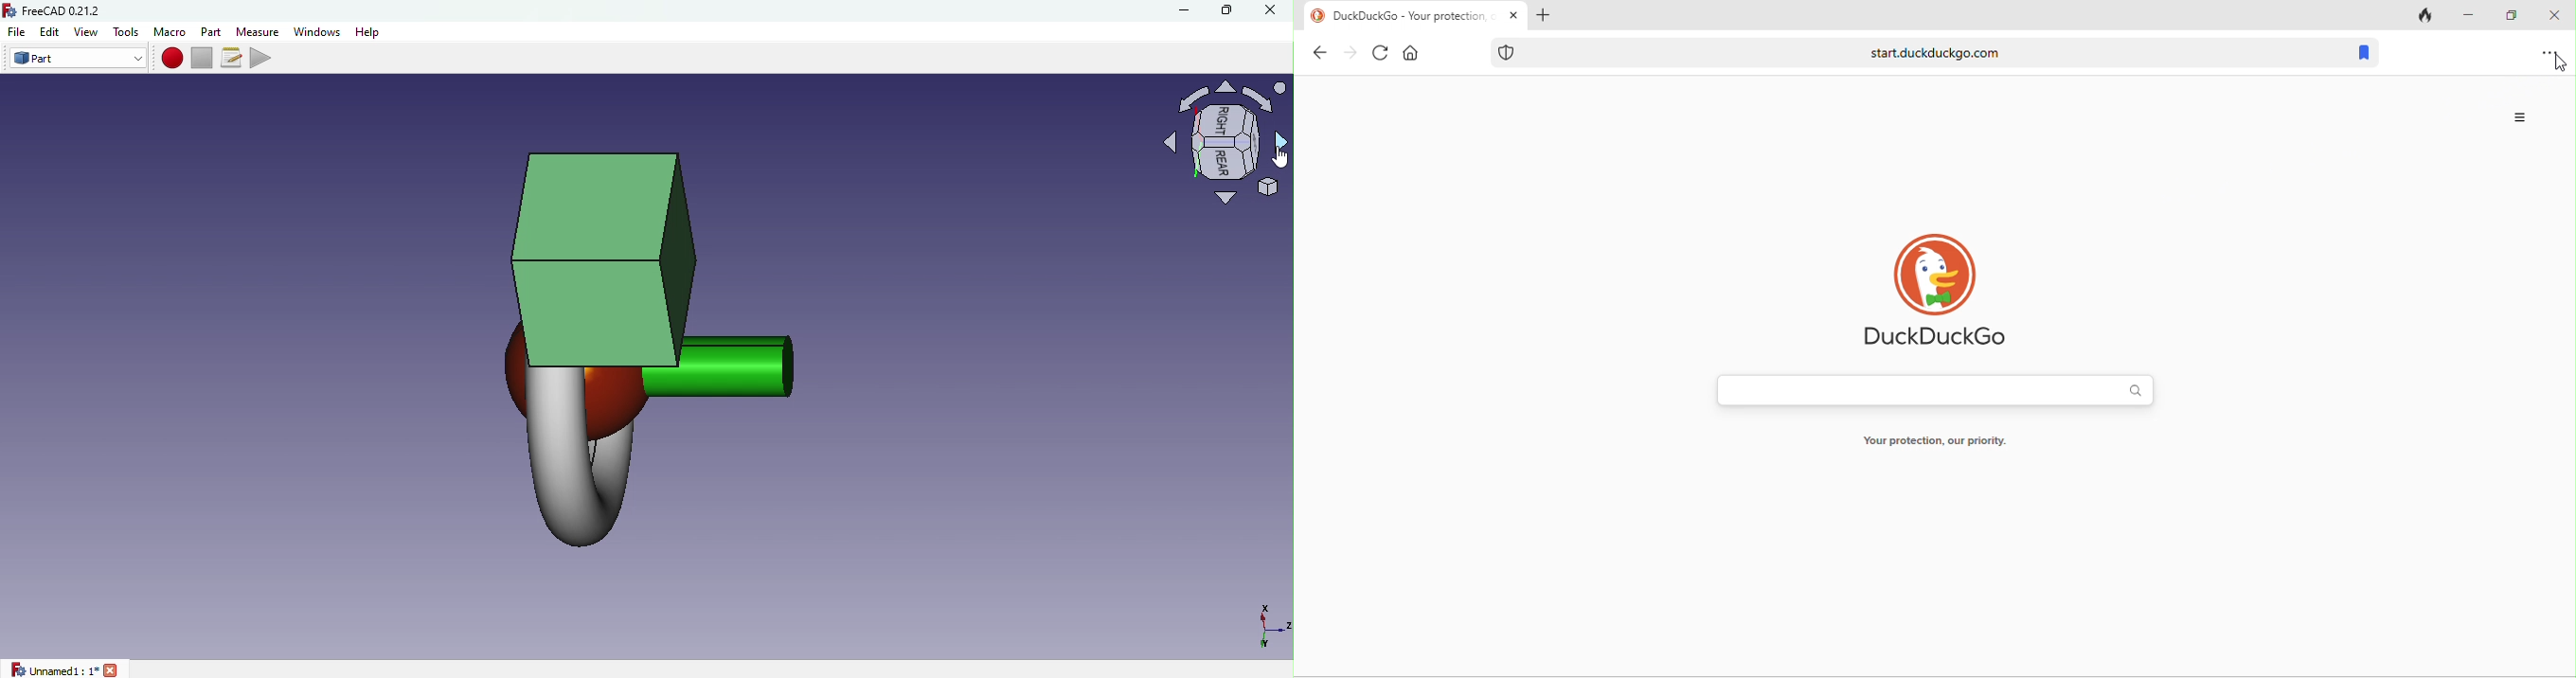 The height and width of the screenshot is (700, 2576). I want to click on Execute macro, so click(261, 58).